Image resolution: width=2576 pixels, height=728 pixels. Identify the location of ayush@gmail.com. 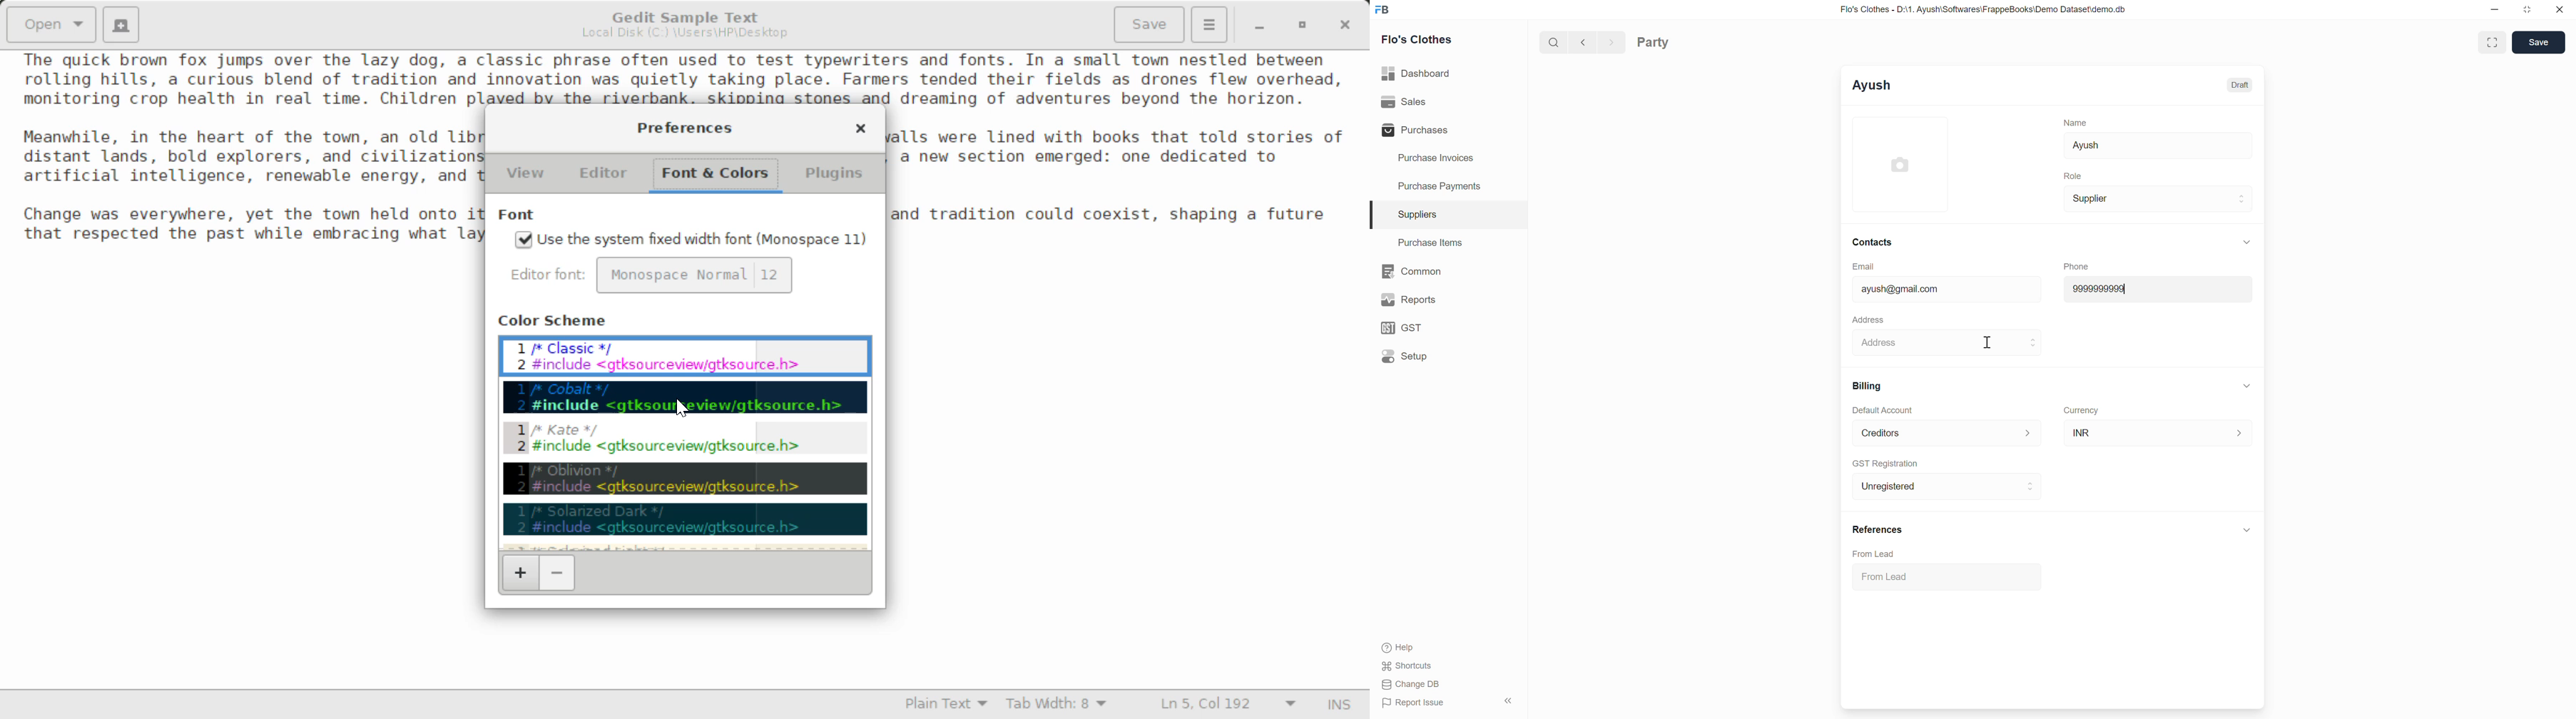
(1946, 289).